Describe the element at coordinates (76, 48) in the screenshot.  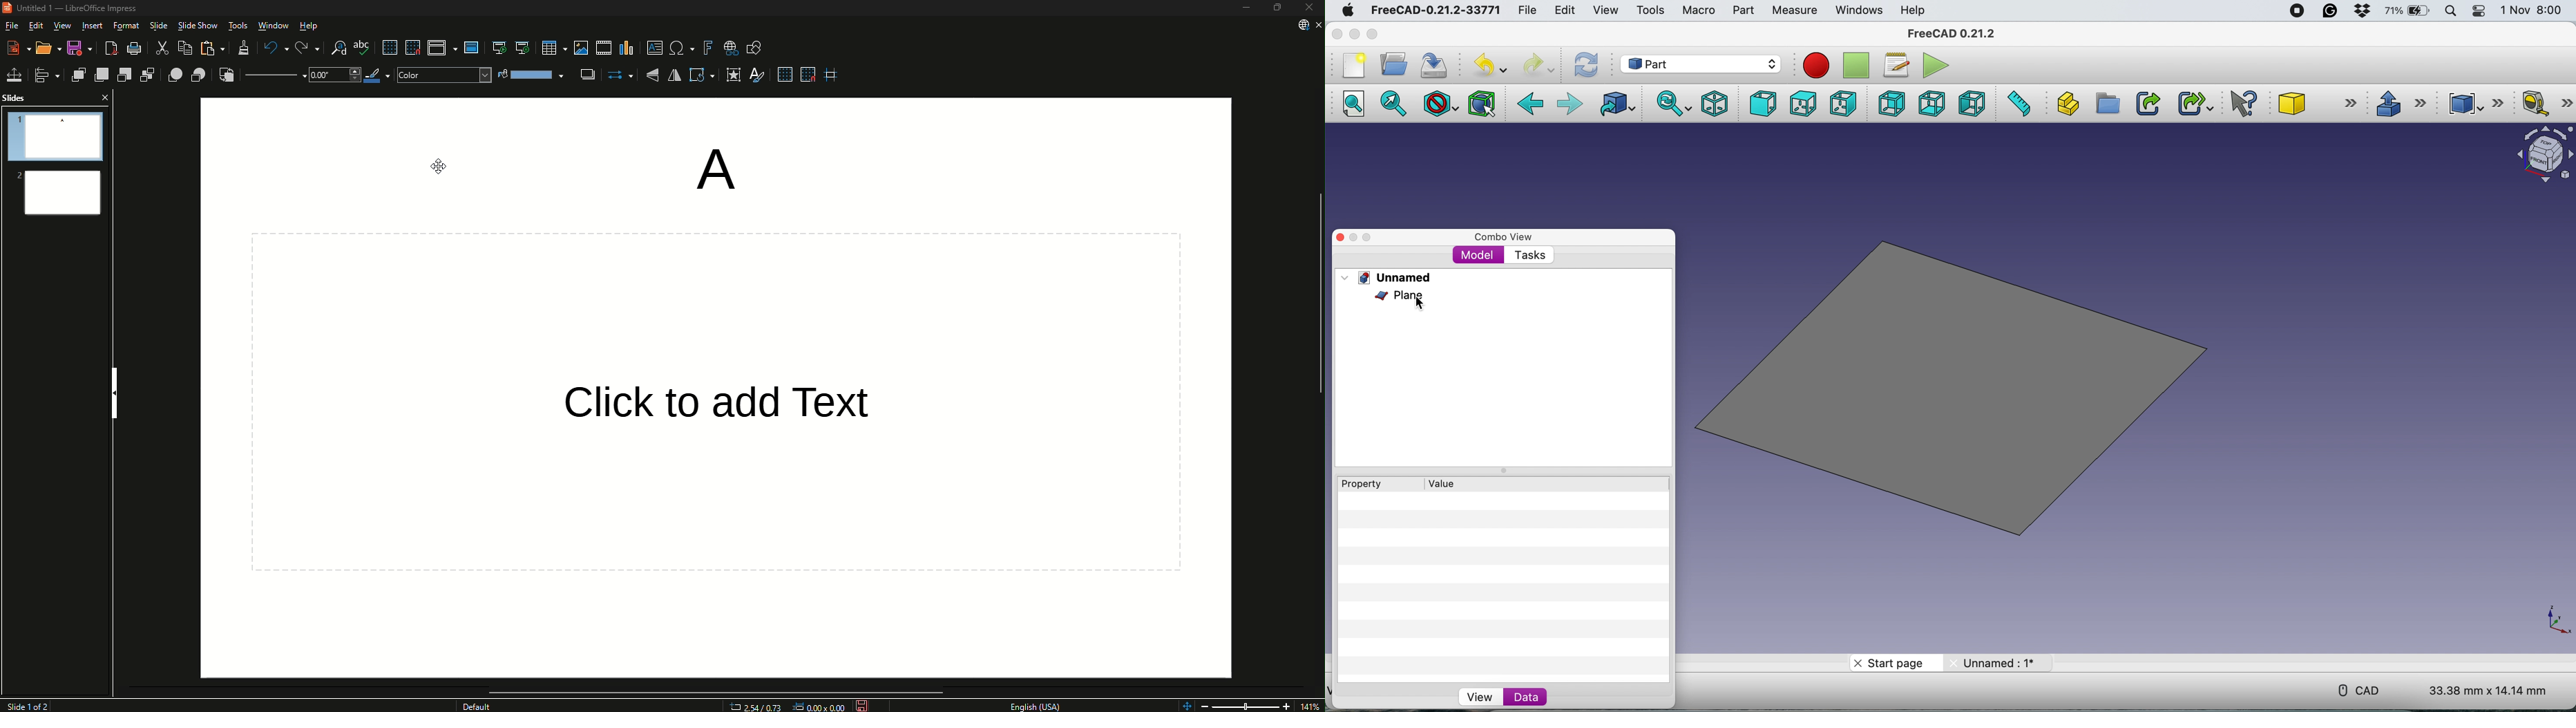
I see `Save` at that location.